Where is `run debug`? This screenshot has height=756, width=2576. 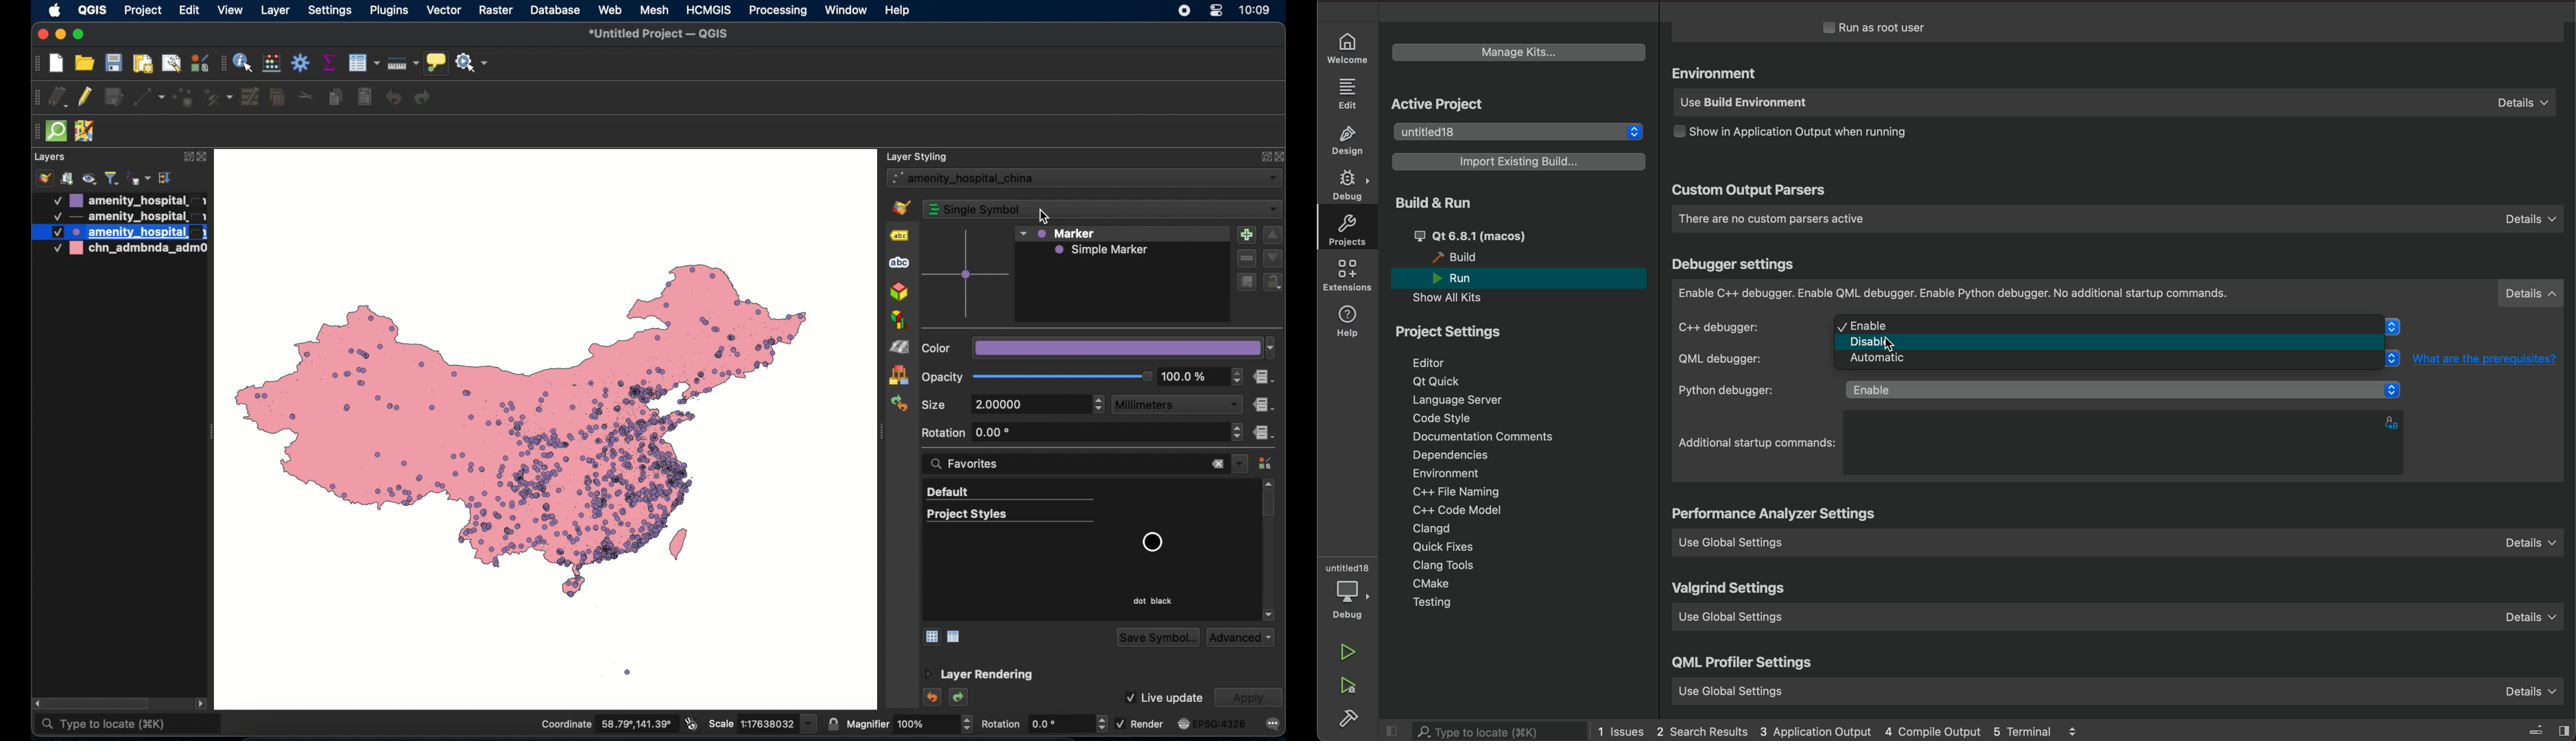
run debug is located at coordinates (1350, 686).